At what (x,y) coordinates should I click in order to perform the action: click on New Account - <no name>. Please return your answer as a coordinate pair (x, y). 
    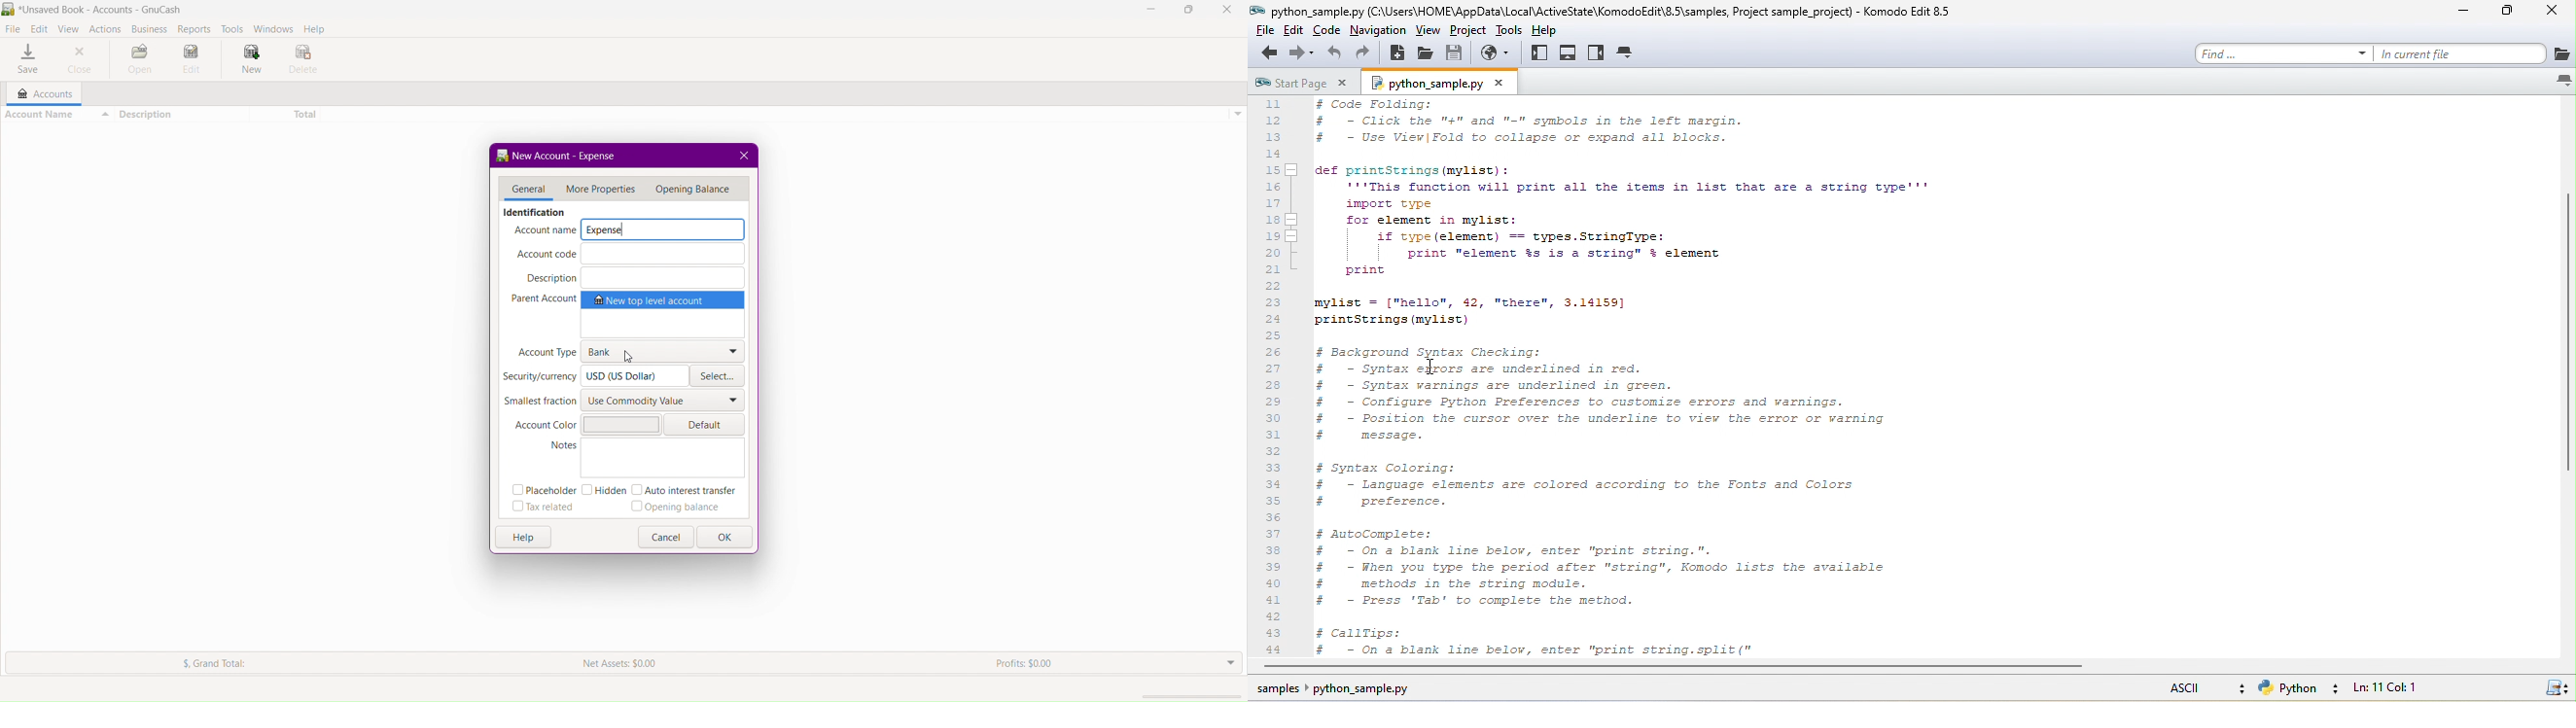
    Looking at the image, I should click on (572, 155).